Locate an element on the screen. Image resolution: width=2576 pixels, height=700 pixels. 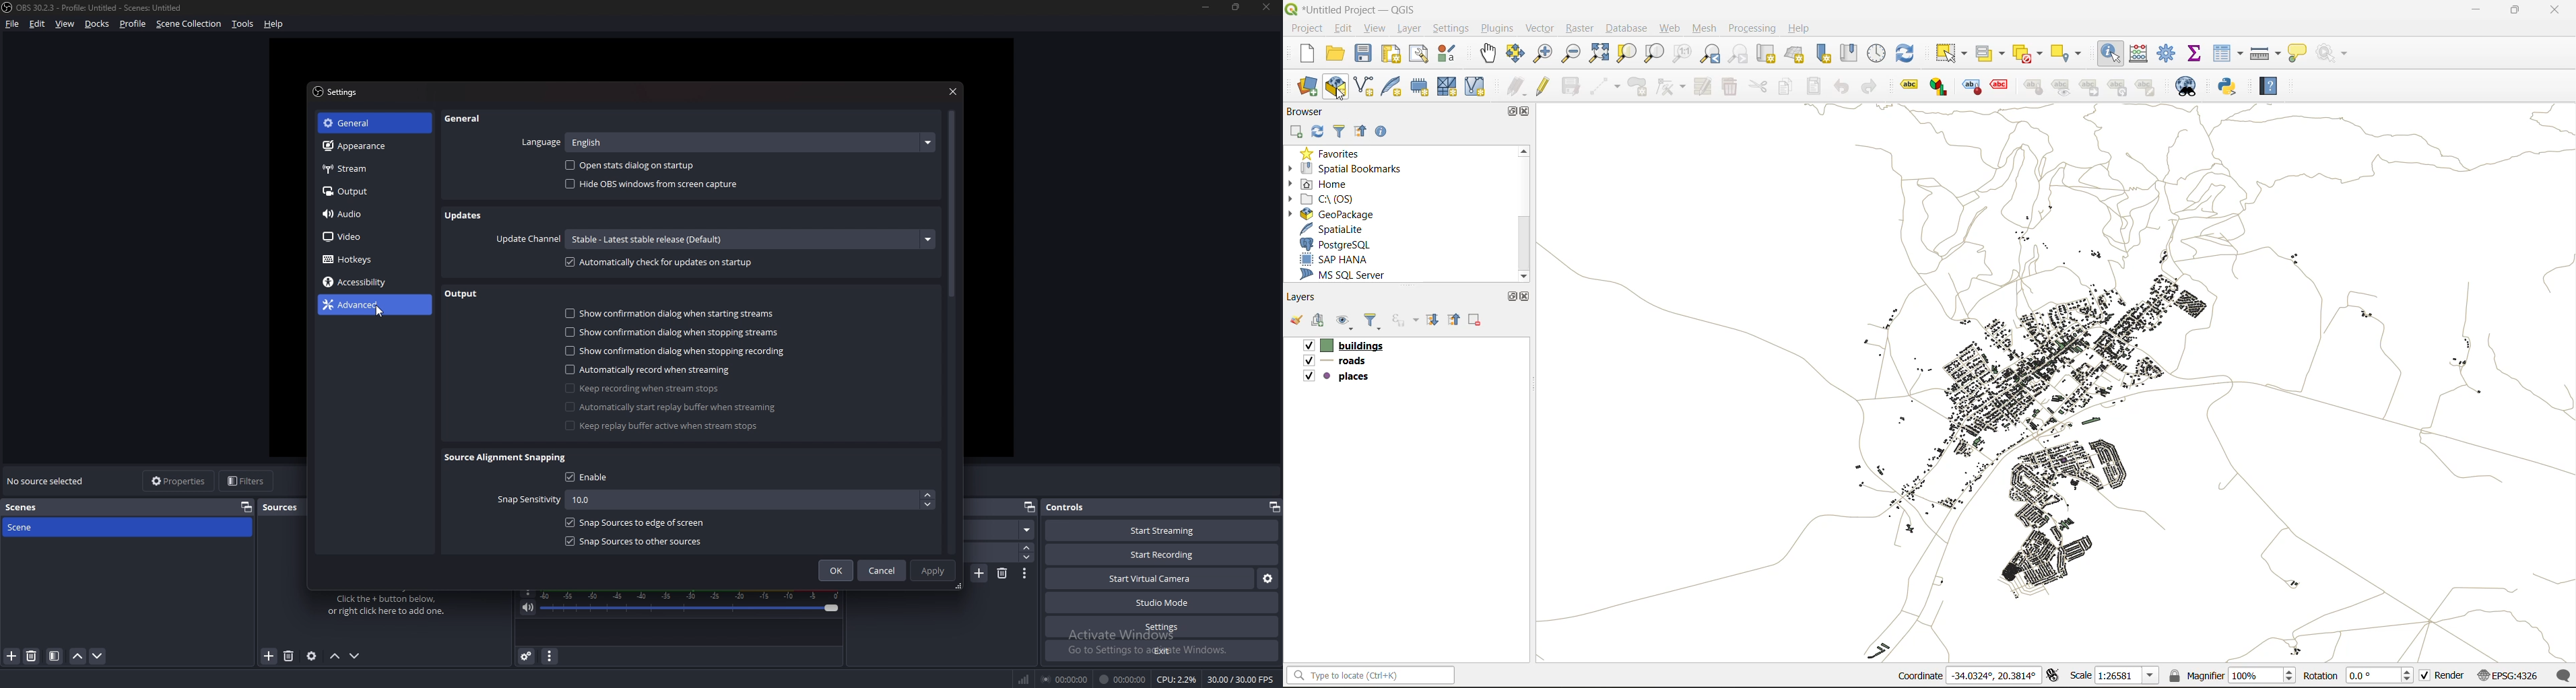
Snap sensitivity is located at coordinates (527, 500).